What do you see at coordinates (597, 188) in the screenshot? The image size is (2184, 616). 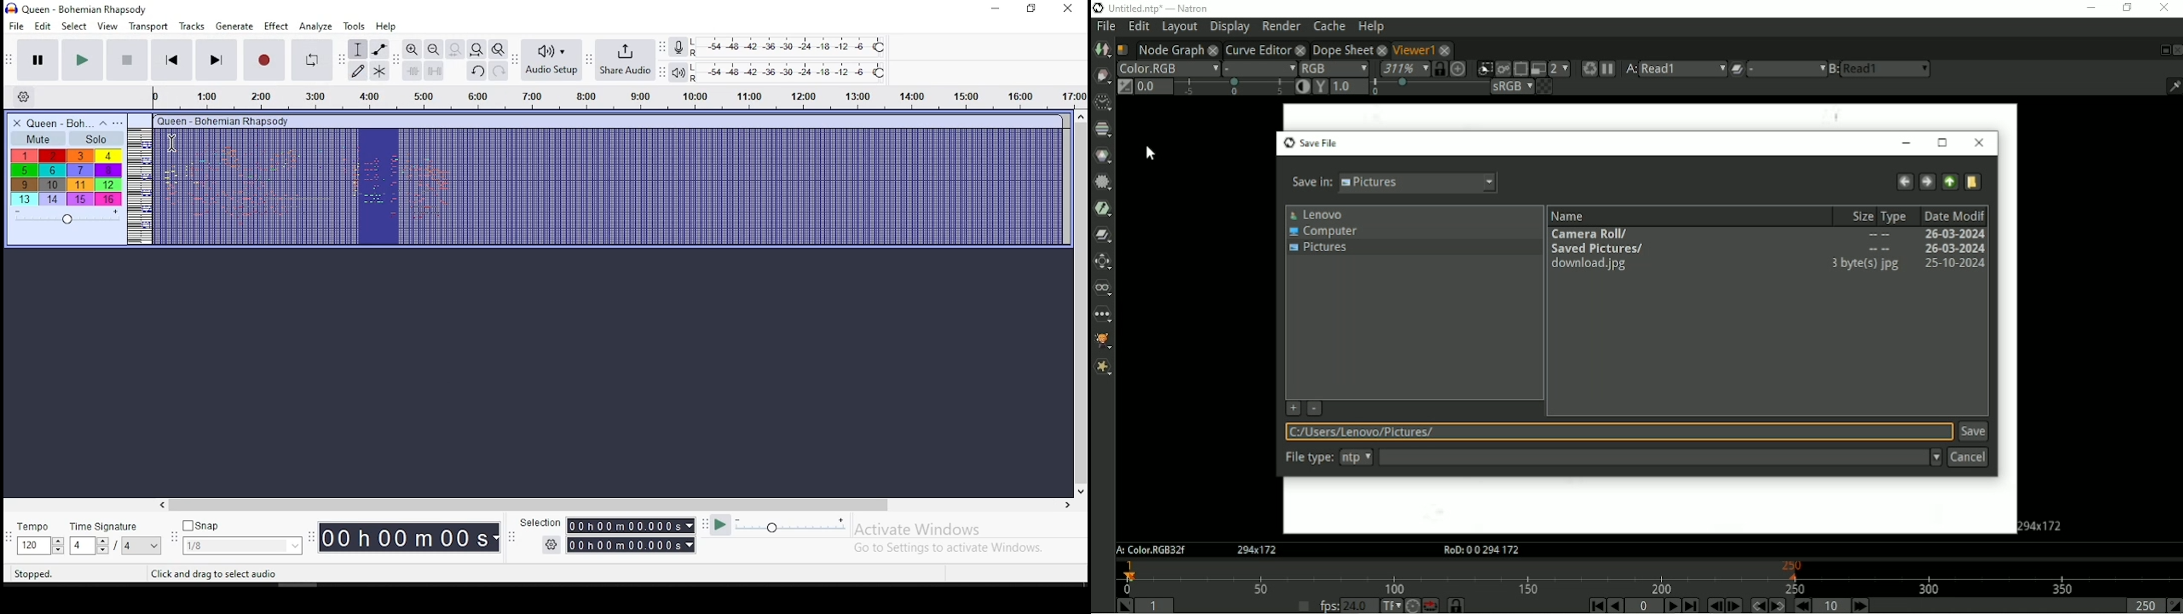 I see `midi track` at bounding box center [597, 188].